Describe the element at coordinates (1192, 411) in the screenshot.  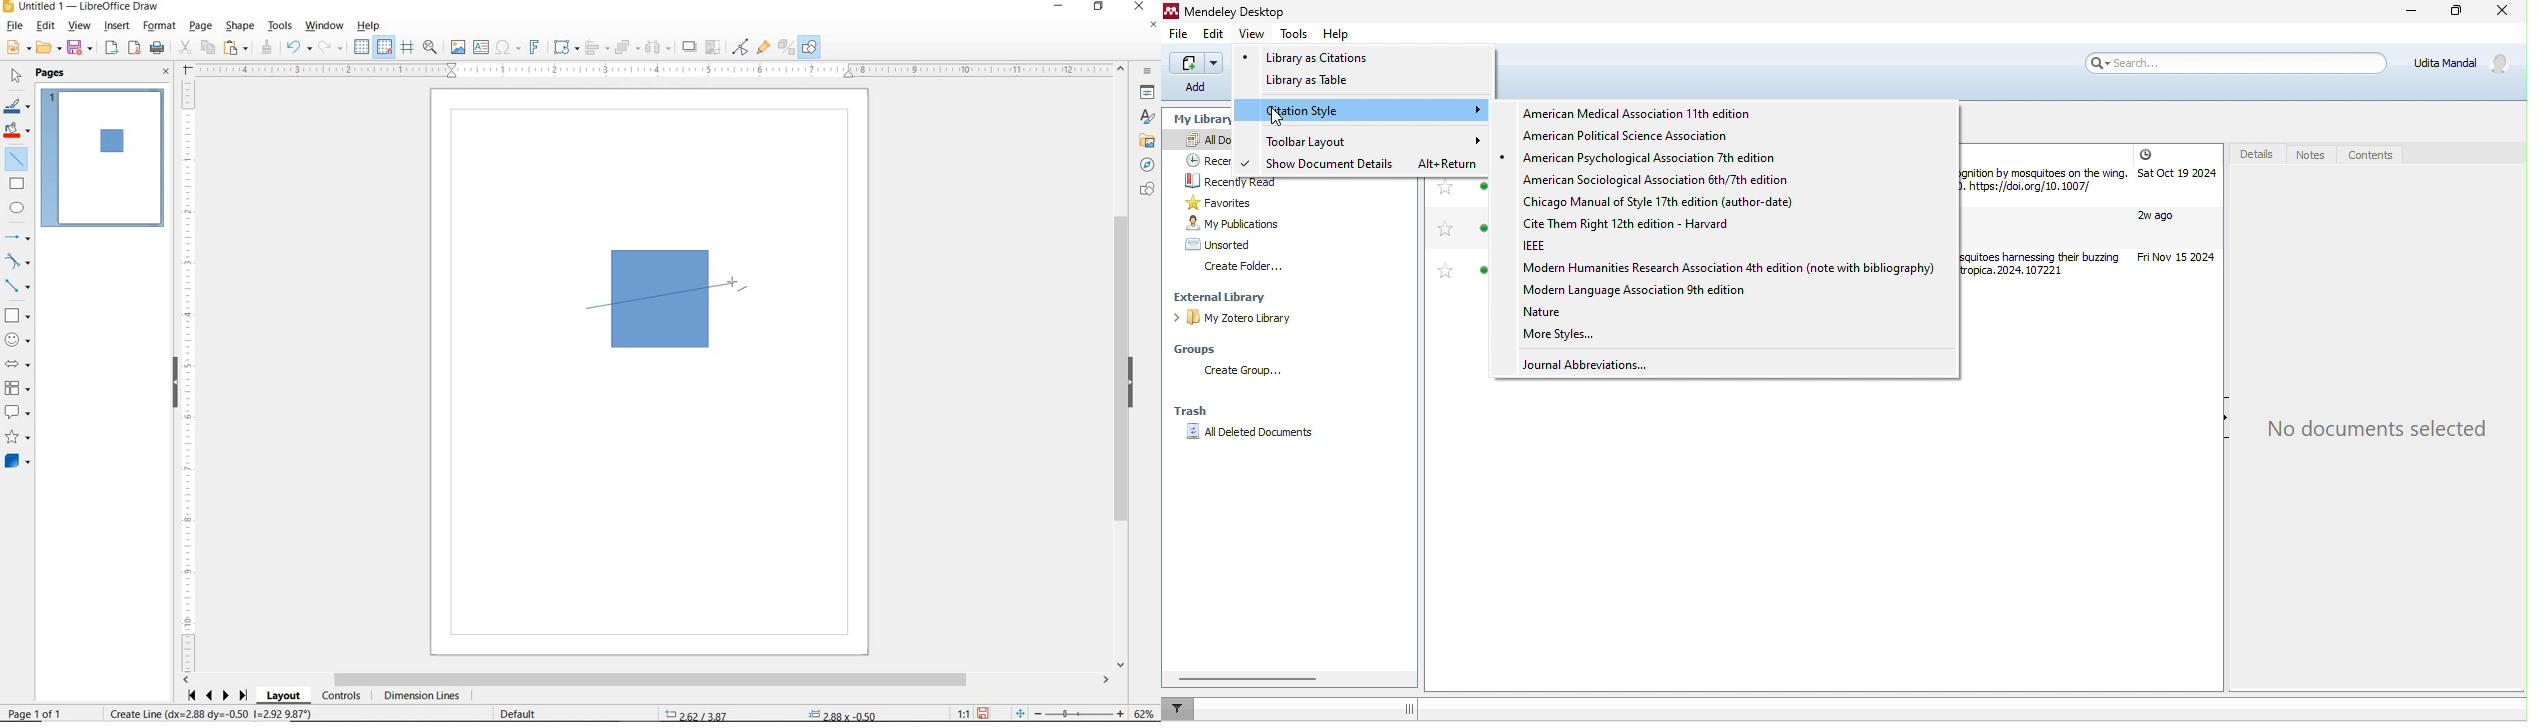
I see `trash` at that location.